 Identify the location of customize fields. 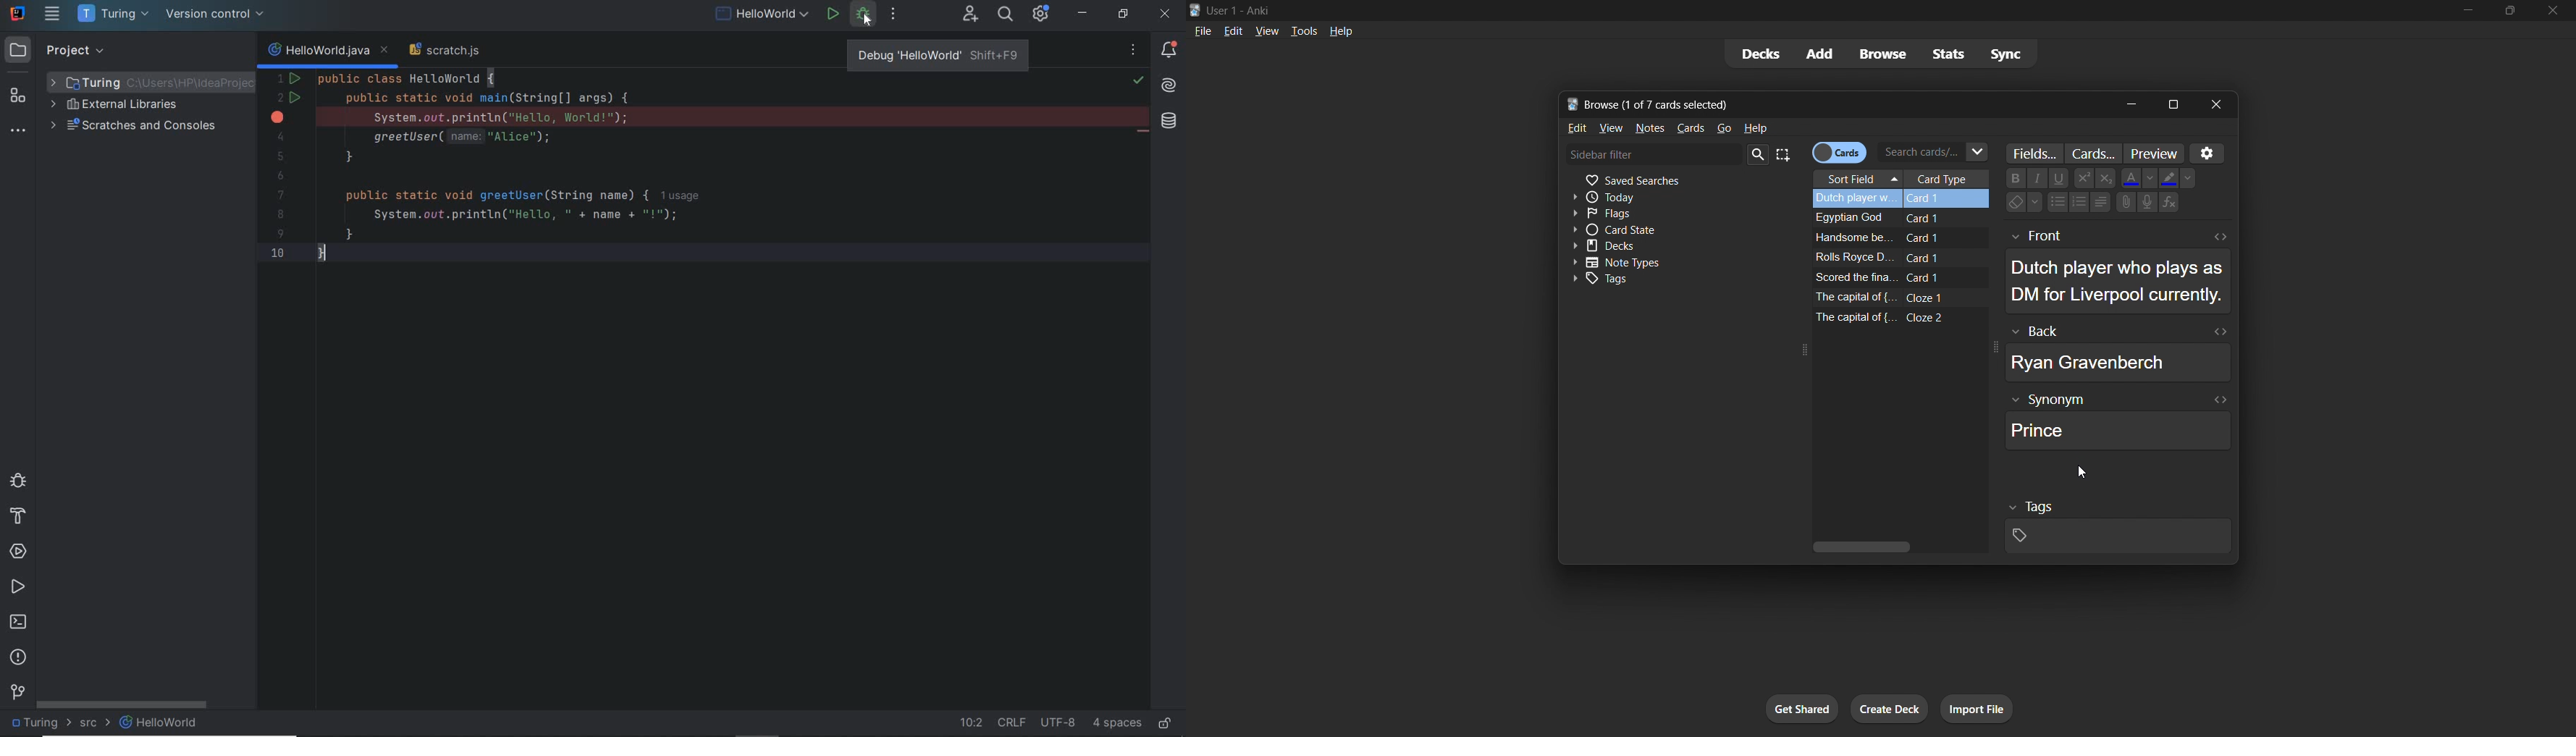
(2036, 153).